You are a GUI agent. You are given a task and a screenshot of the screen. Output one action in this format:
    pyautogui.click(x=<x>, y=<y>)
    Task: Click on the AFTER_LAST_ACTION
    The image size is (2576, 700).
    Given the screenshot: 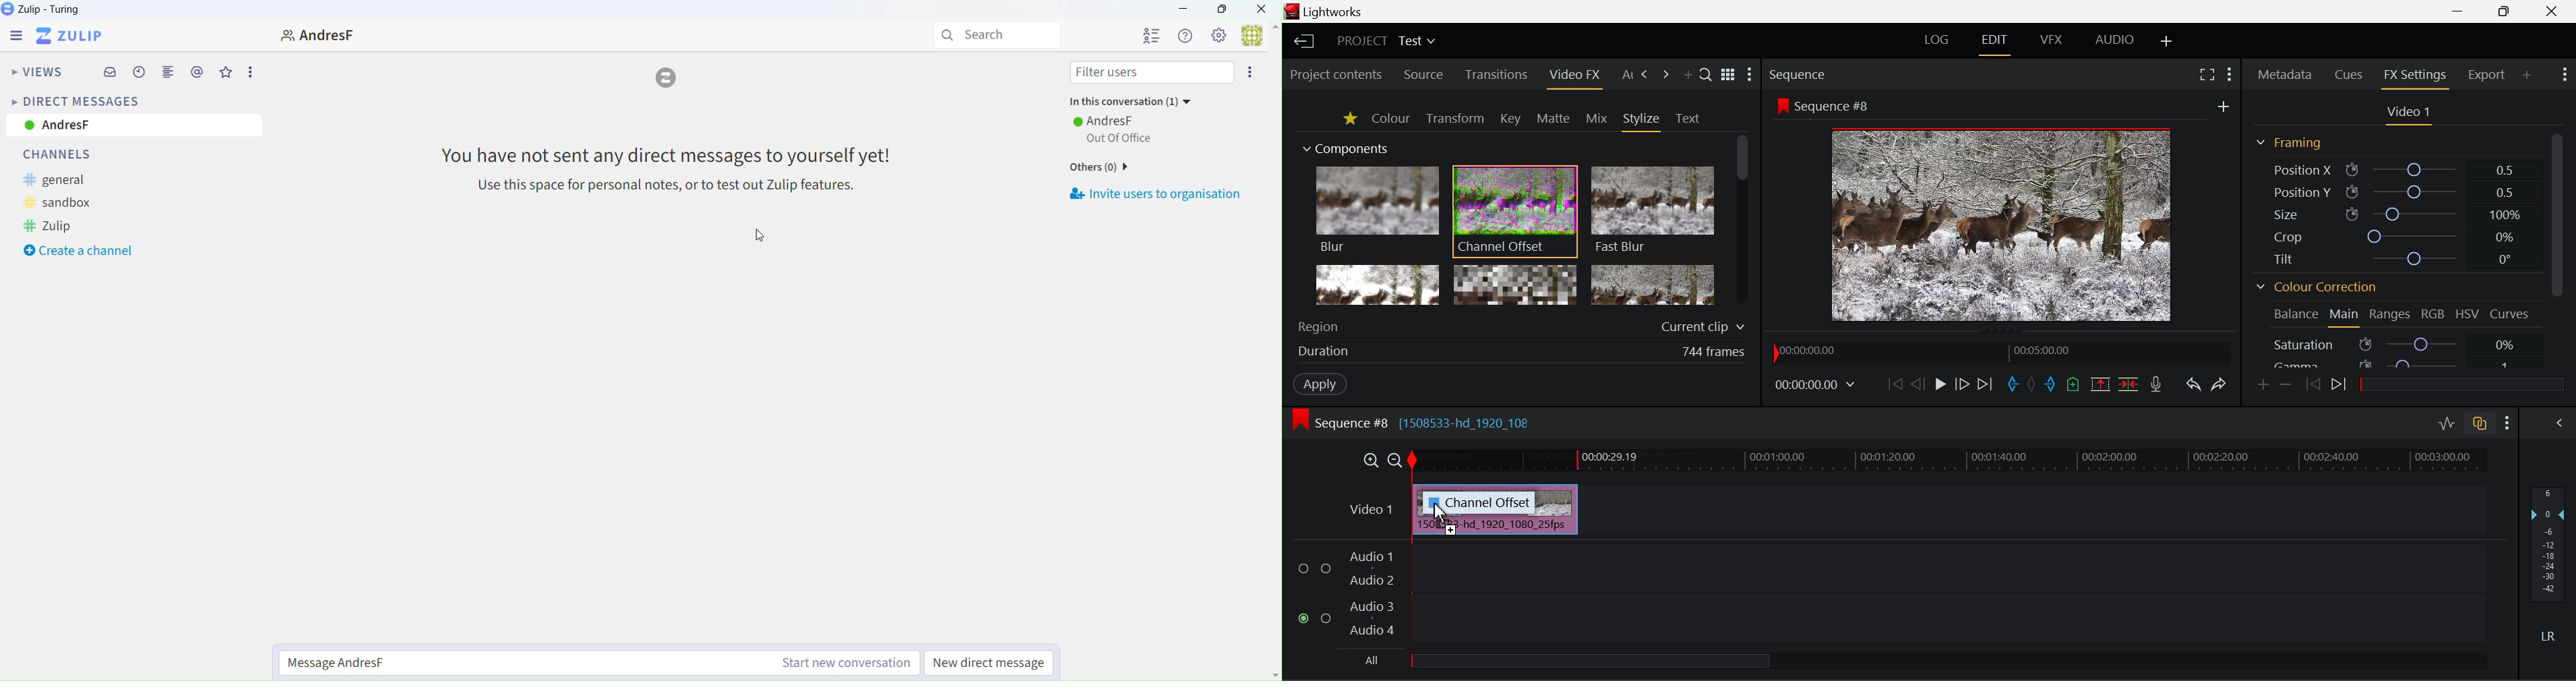 What is the action you would take?
    pyautogui.click(x=1129, y=139)
    